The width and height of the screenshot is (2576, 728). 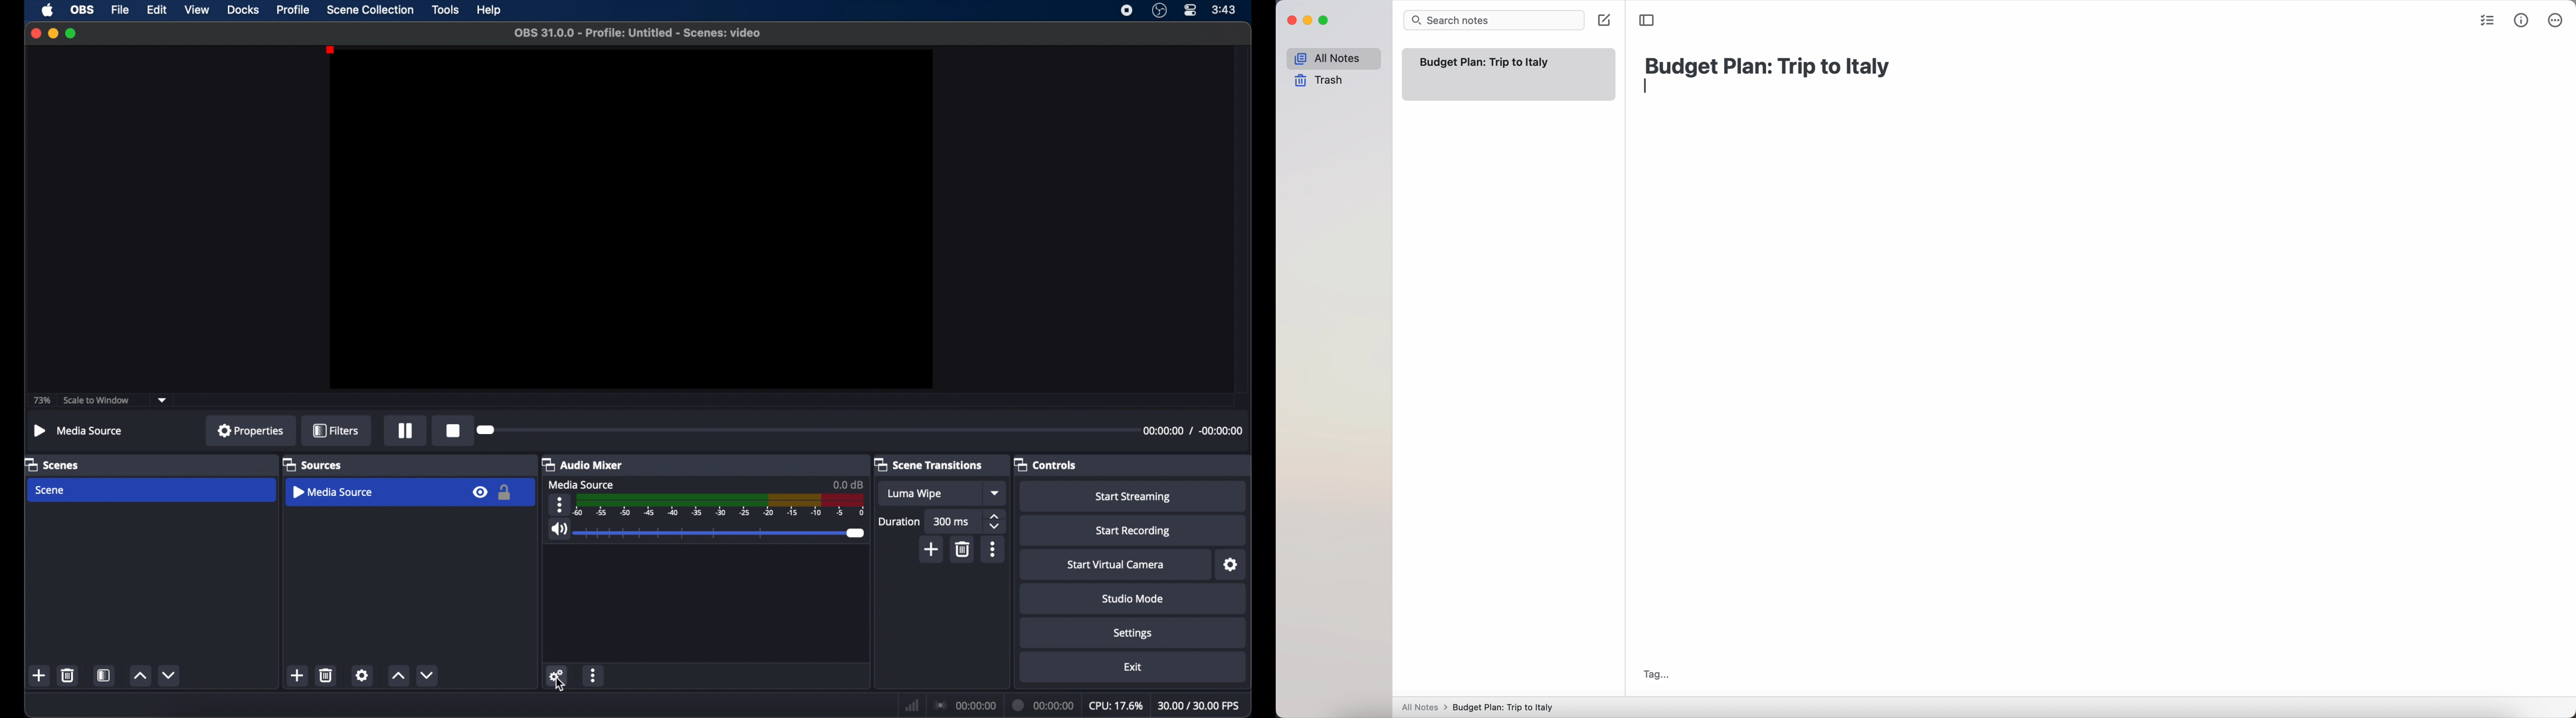 What do you see at coordinates (1648, 87) in the screenshot?
I see `enter` at bounding box center [1648, 87].